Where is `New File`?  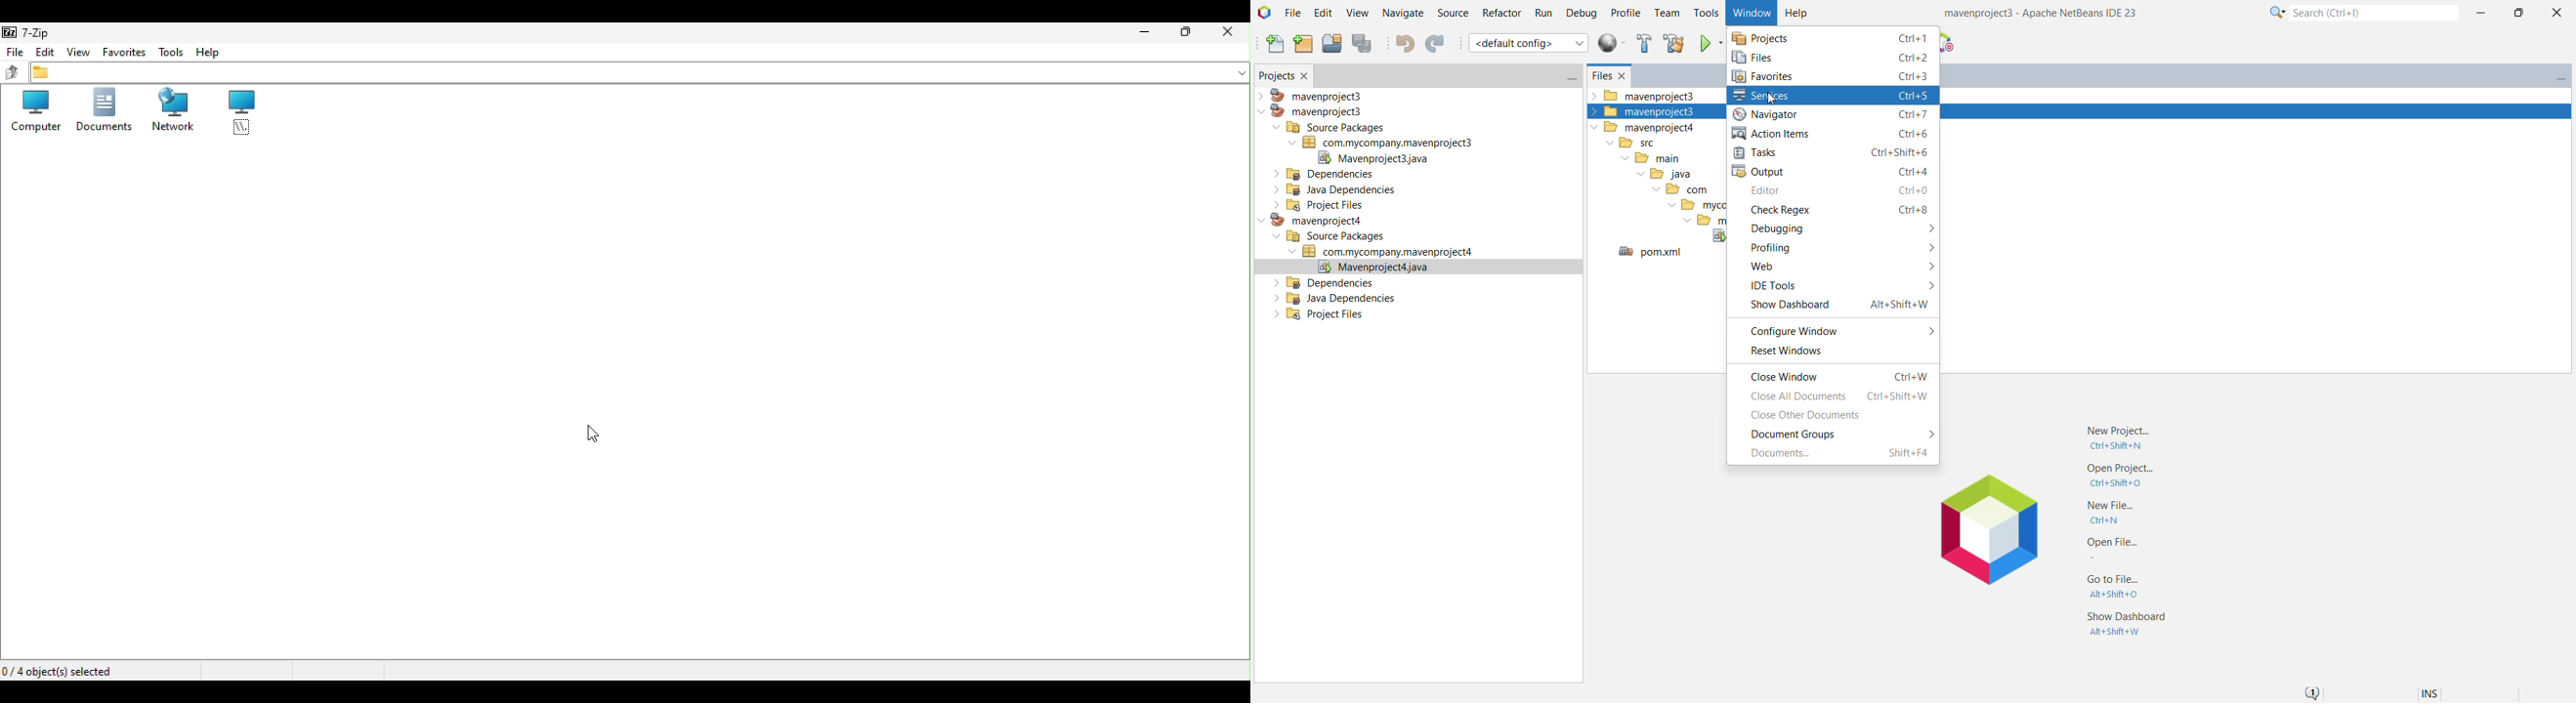
New File is located at coordinates (2115, 513).